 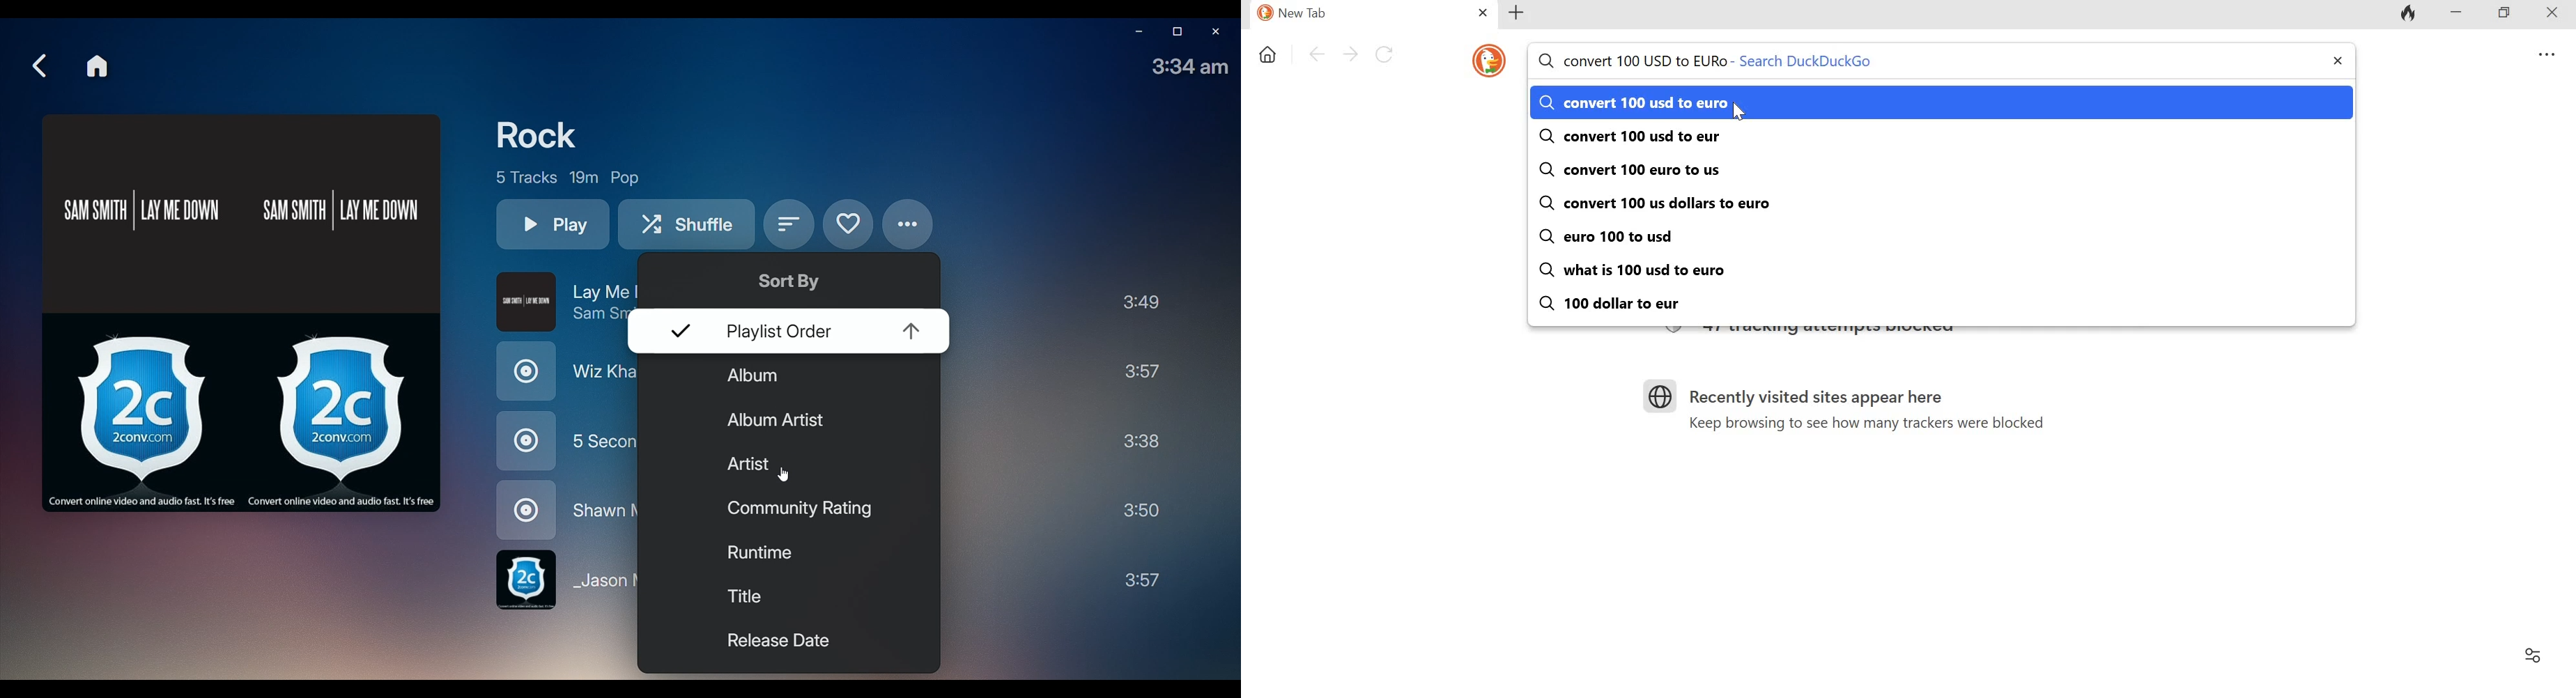 What do you see at coordinates (1630, 169) in the screenshot?
I see `convert 100 euro to us` at bounding box center [1630, 169].